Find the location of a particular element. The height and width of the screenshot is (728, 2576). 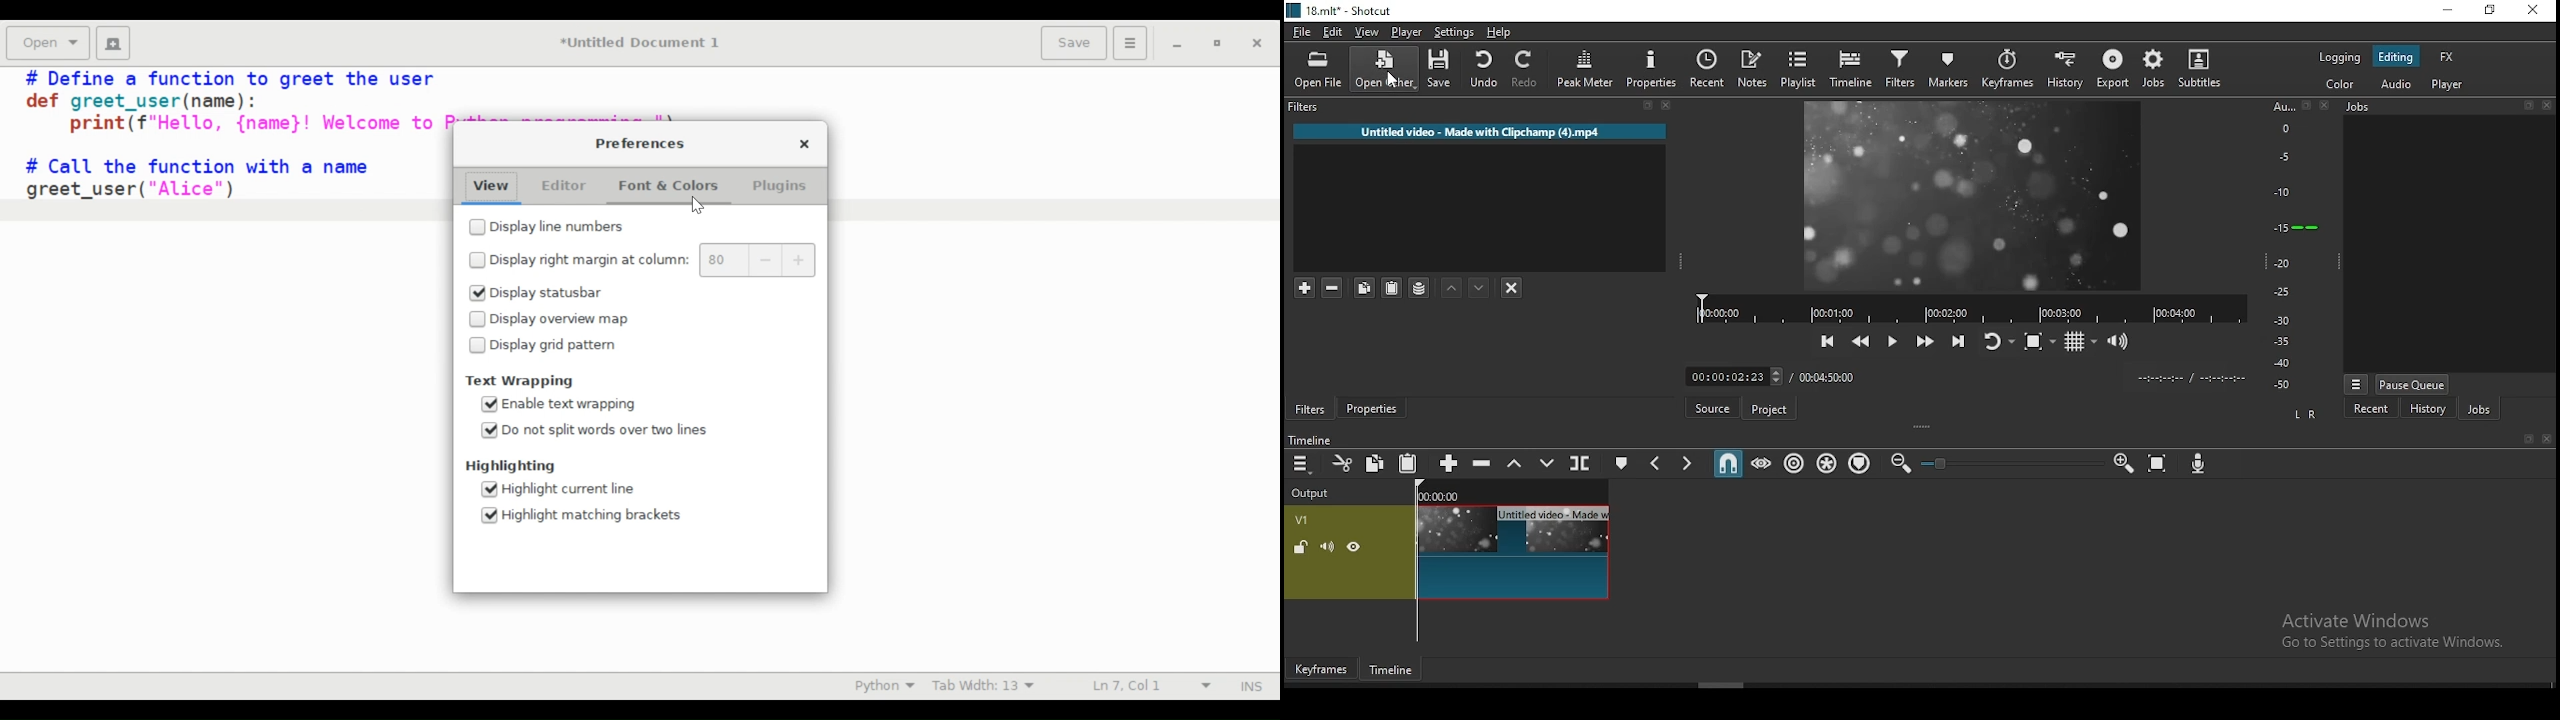

move filter up is located at coordinates (1450, 285).